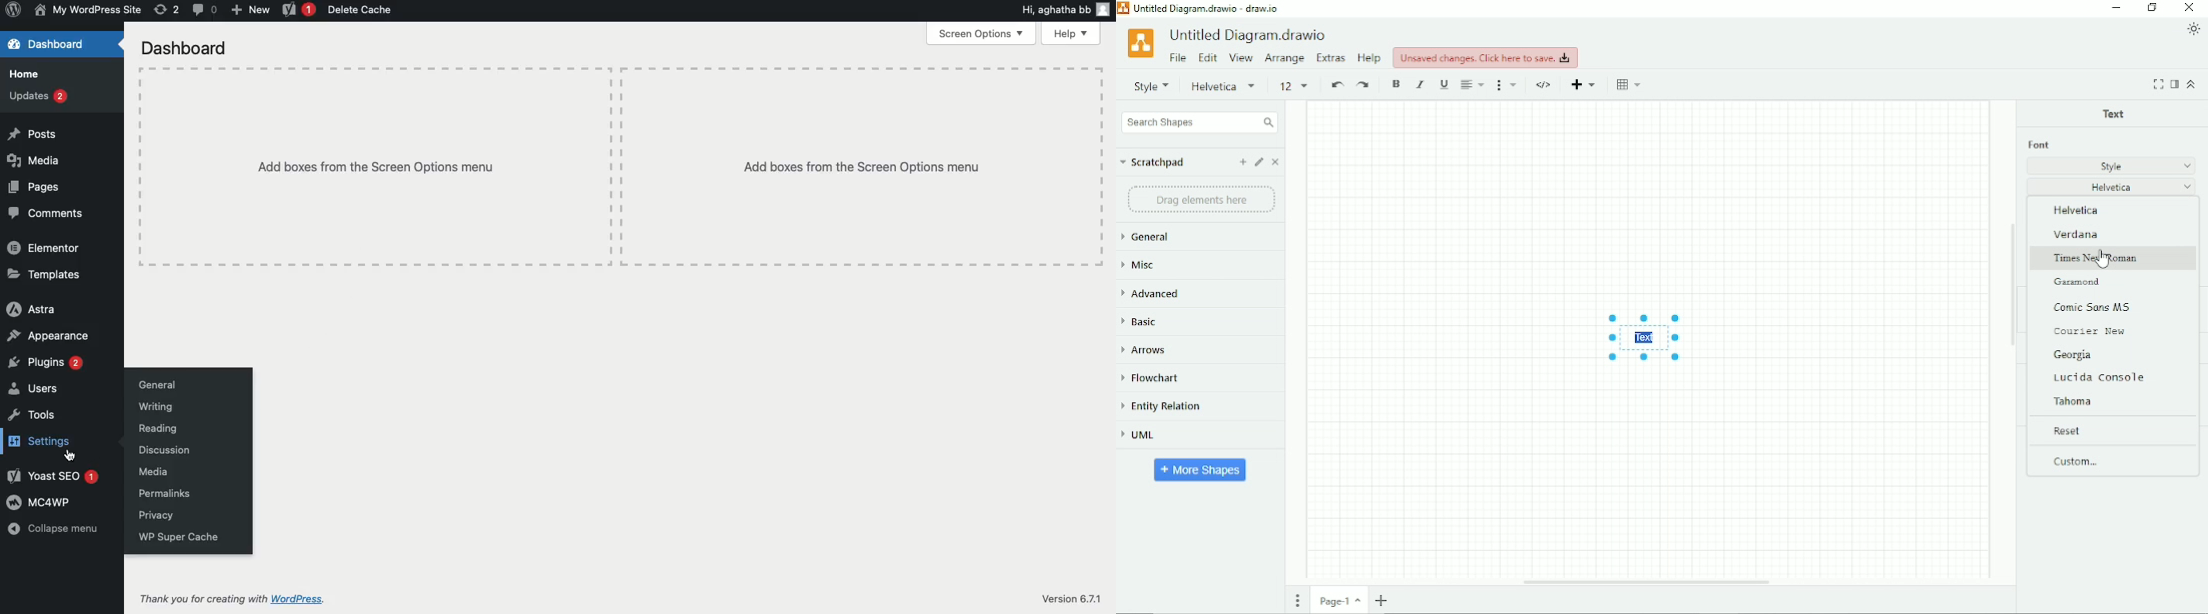 This screenshot has width=2212, height=616. What do you see at coordinates (154, 471) in the screenshot?
I see `Media` at bounding box center [154, 471].